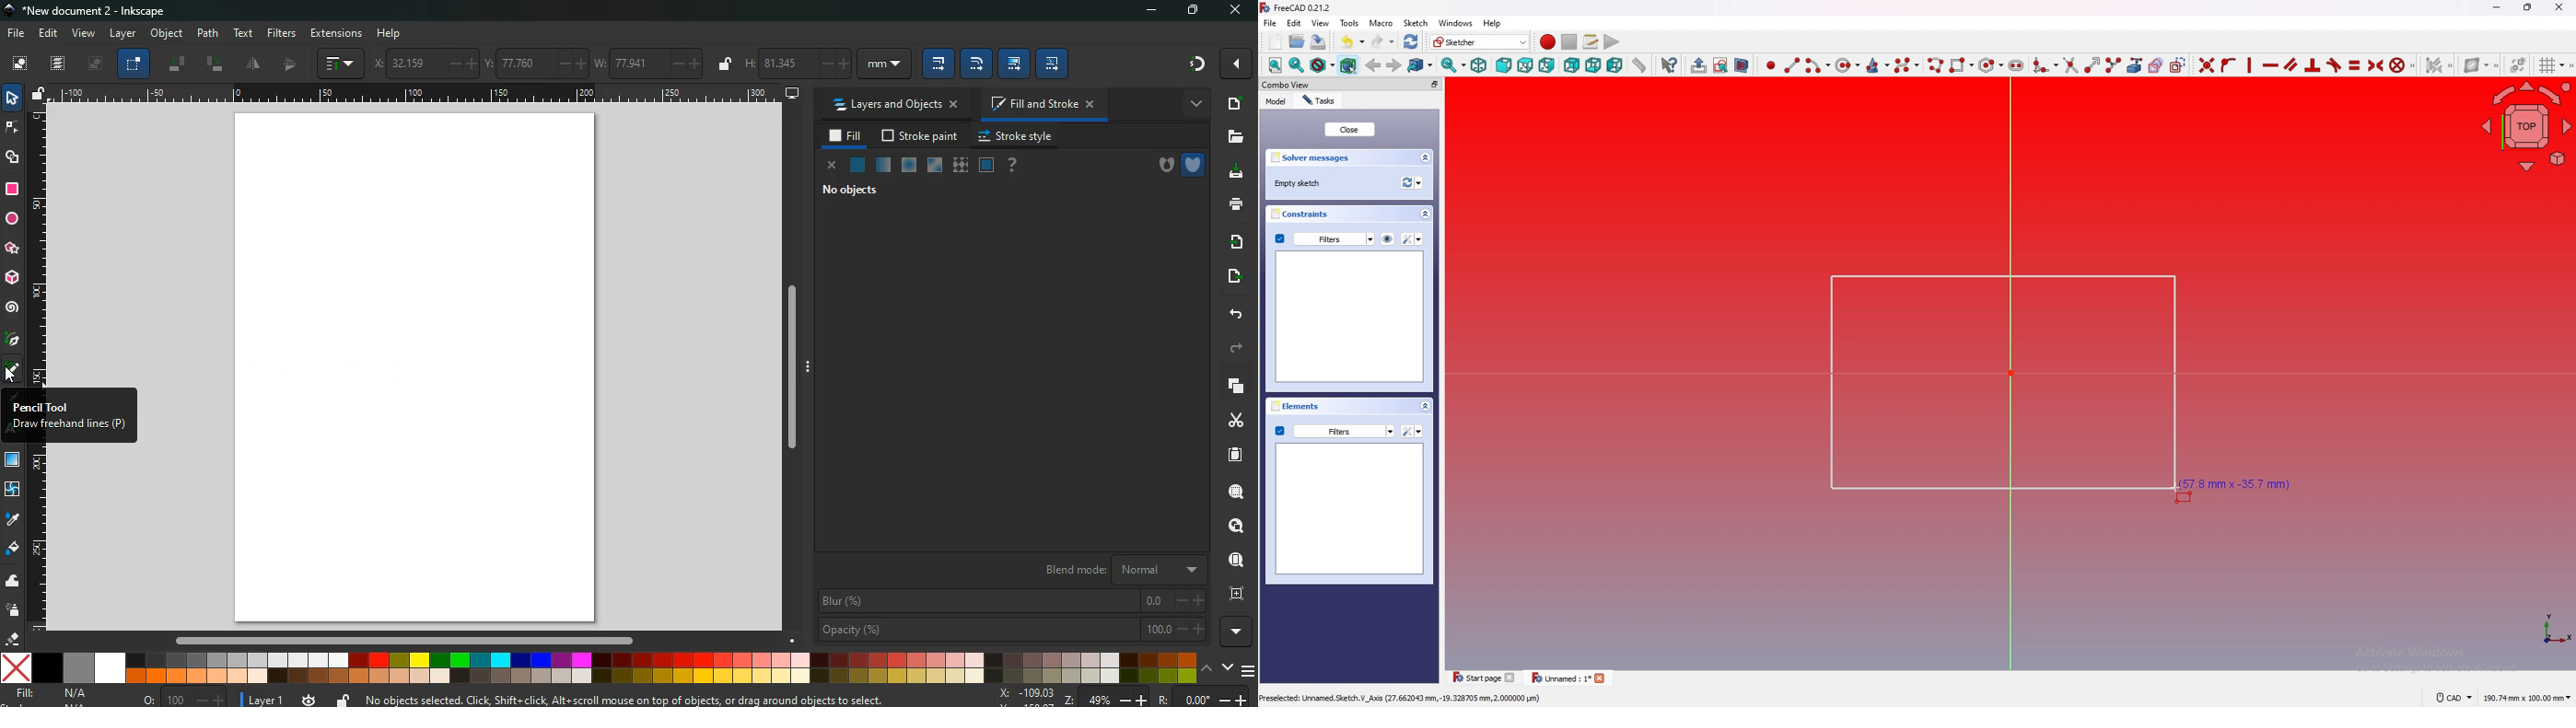 This screenshot has width=2576, height=728. I want to click on pencil tool, so click(13, 372).